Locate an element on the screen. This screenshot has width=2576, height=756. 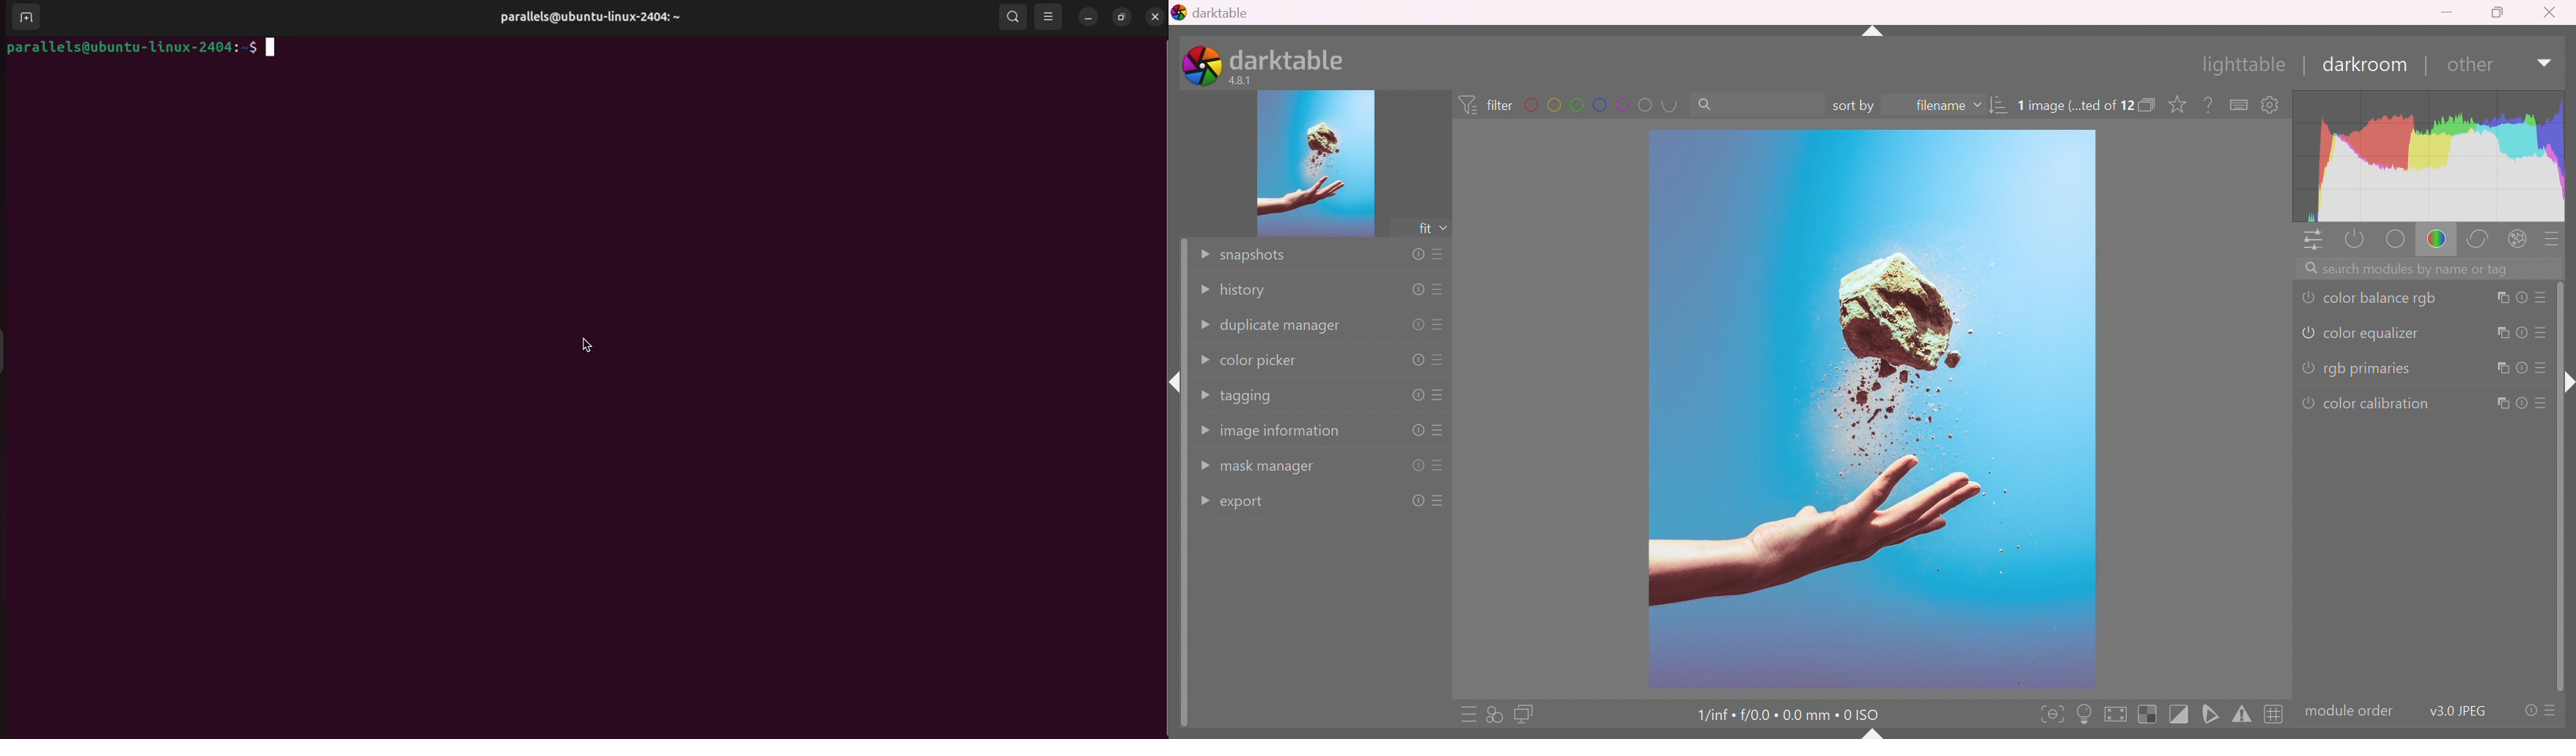
presets is located at coordinates (2543, 367).